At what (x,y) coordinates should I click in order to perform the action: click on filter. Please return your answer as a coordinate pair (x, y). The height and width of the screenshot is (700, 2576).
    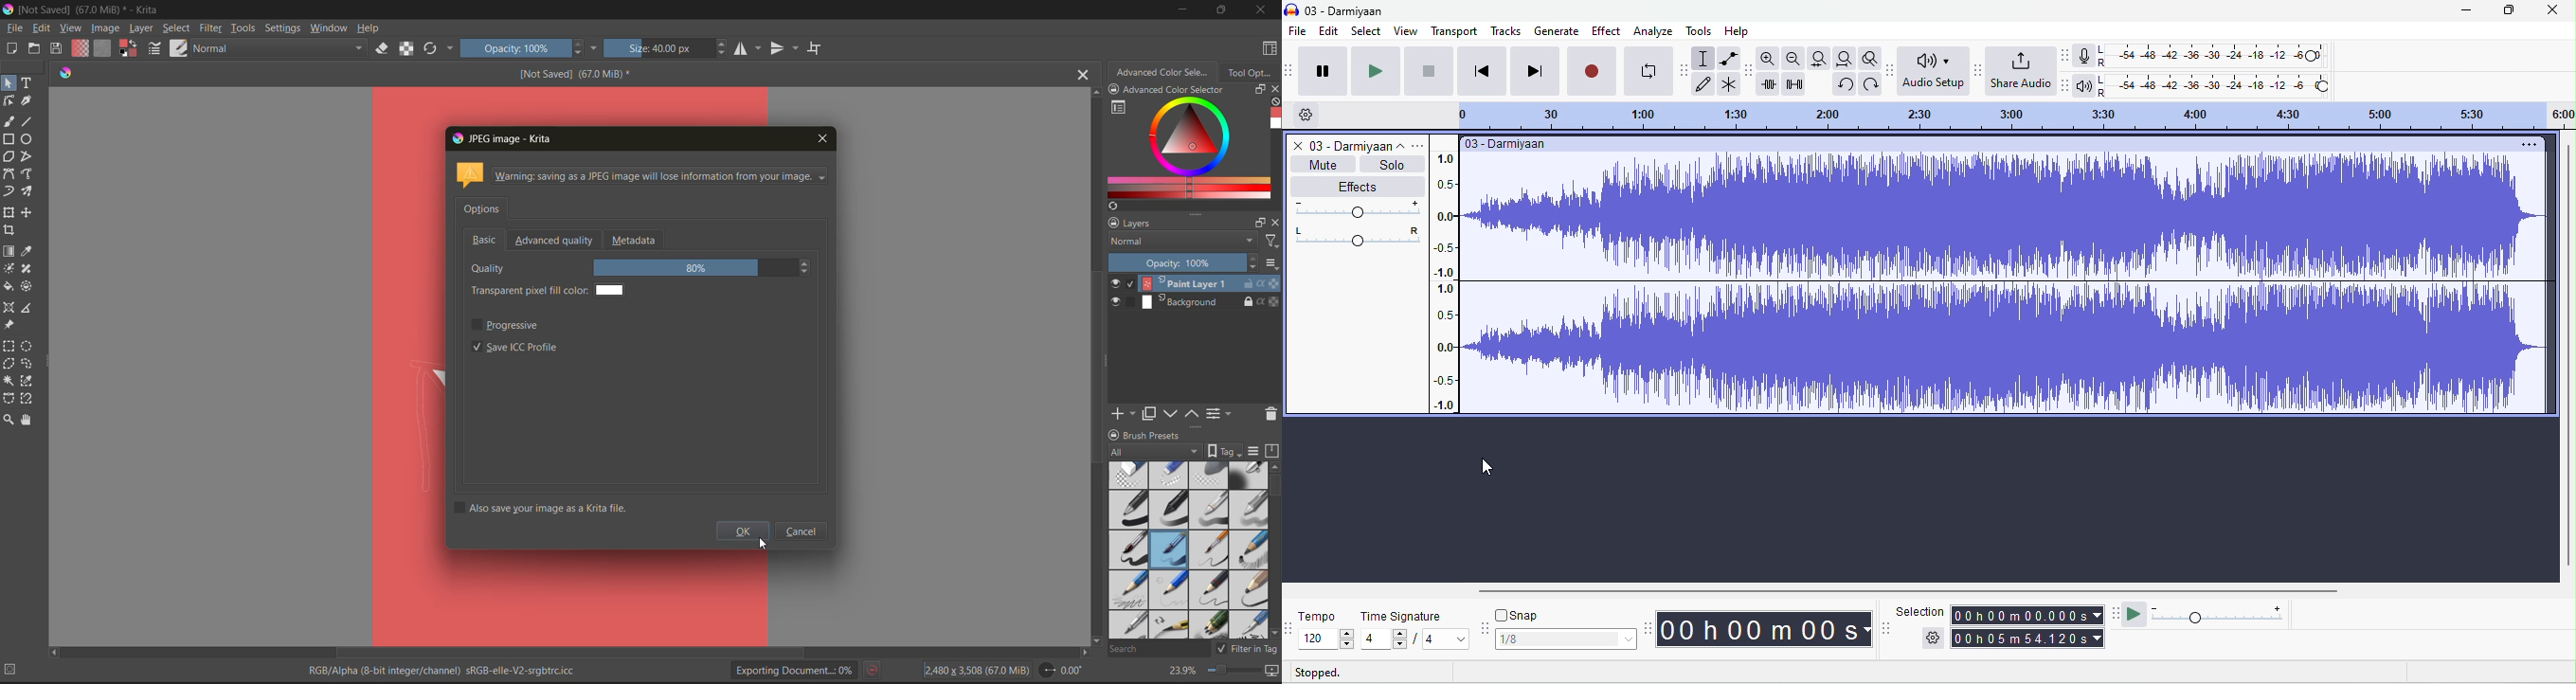
    Looking at the image, I should click on (213, 28).